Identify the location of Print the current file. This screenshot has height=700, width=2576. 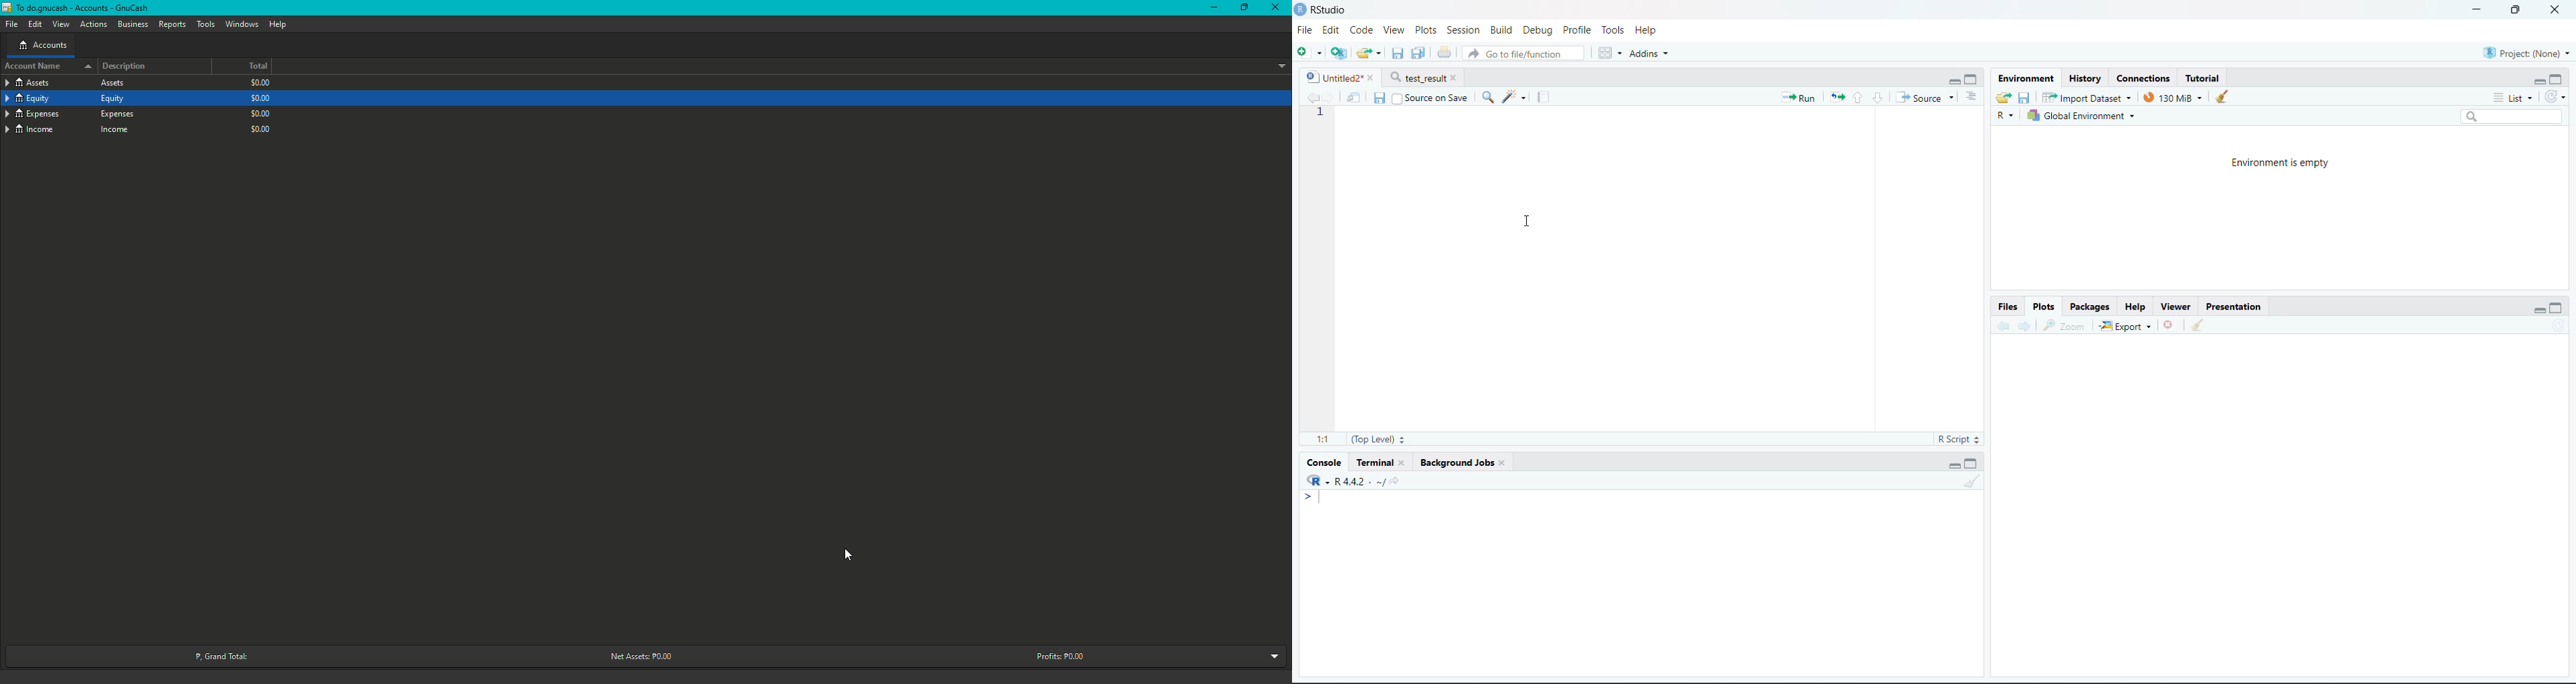
(1445, 50).